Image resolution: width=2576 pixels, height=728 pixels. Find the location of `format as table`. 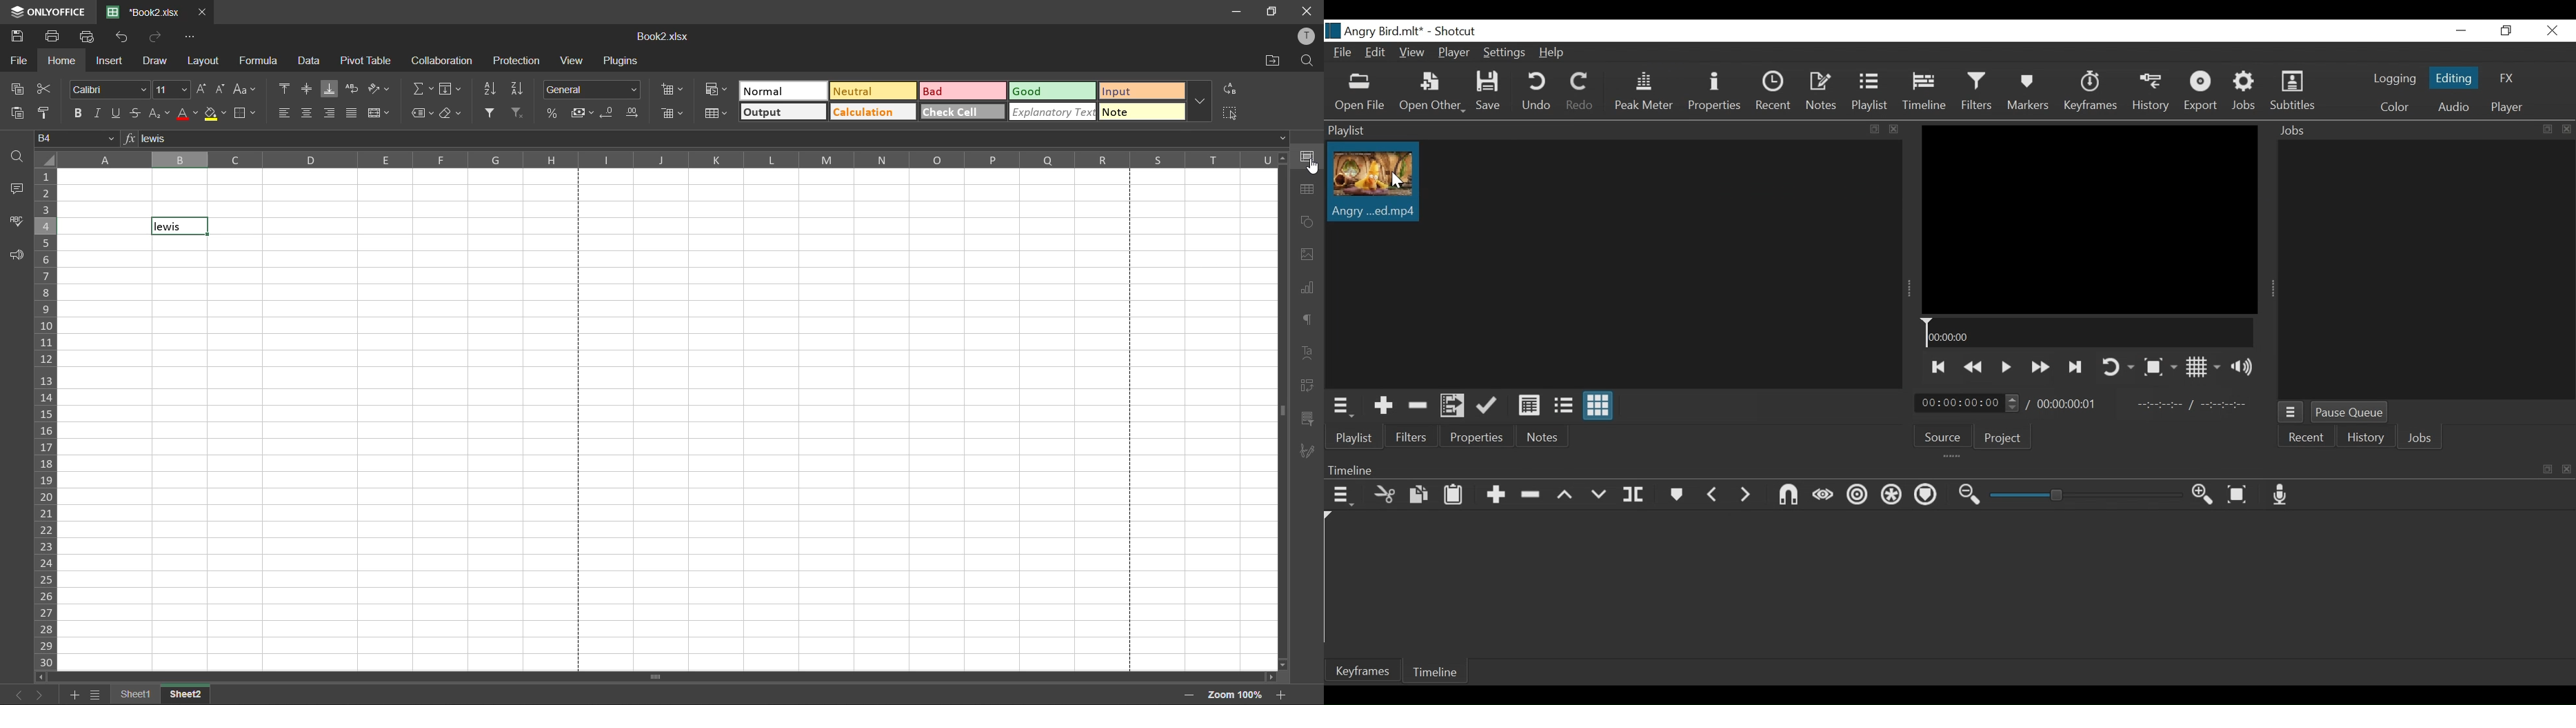

format as table is located at coordinates (714, 113).